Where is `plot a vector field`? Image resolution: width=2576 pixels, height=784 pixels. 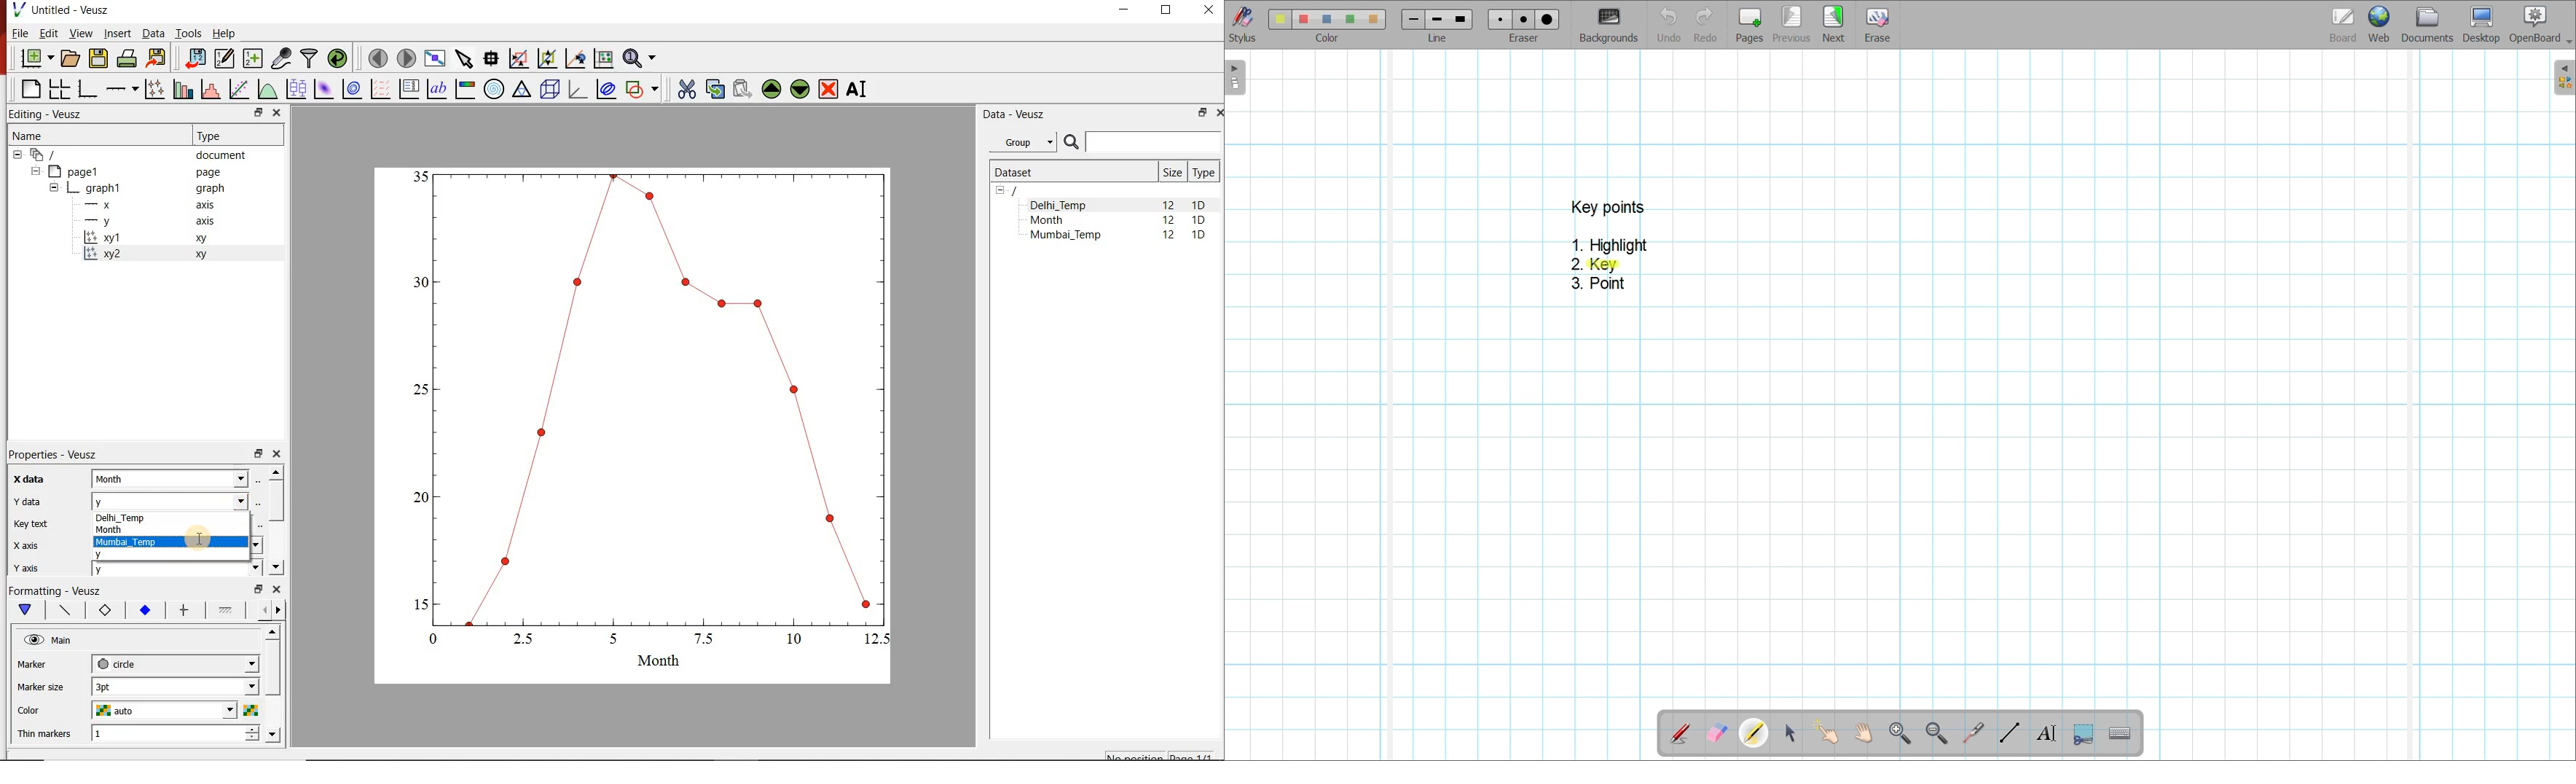 plot a vector field is located at coordinates (380, 90).